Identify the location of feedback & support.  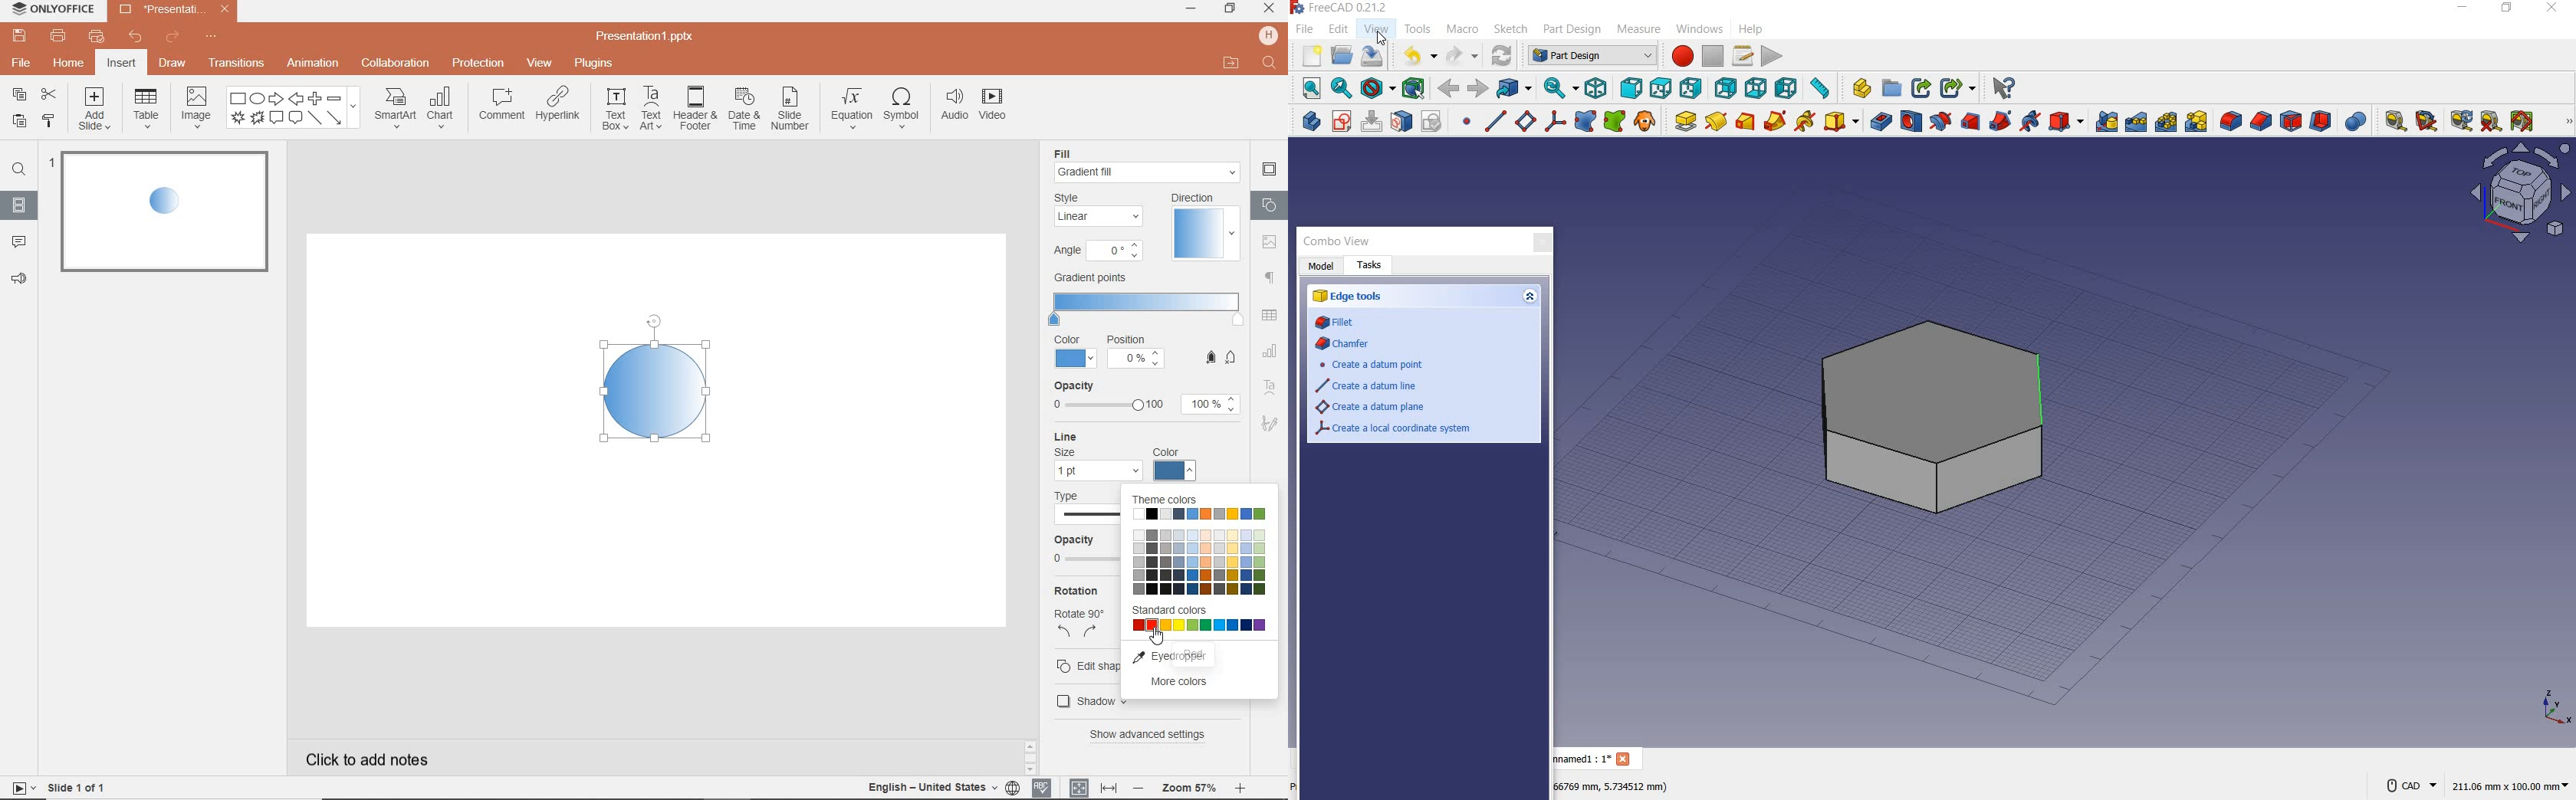
(18, 280).